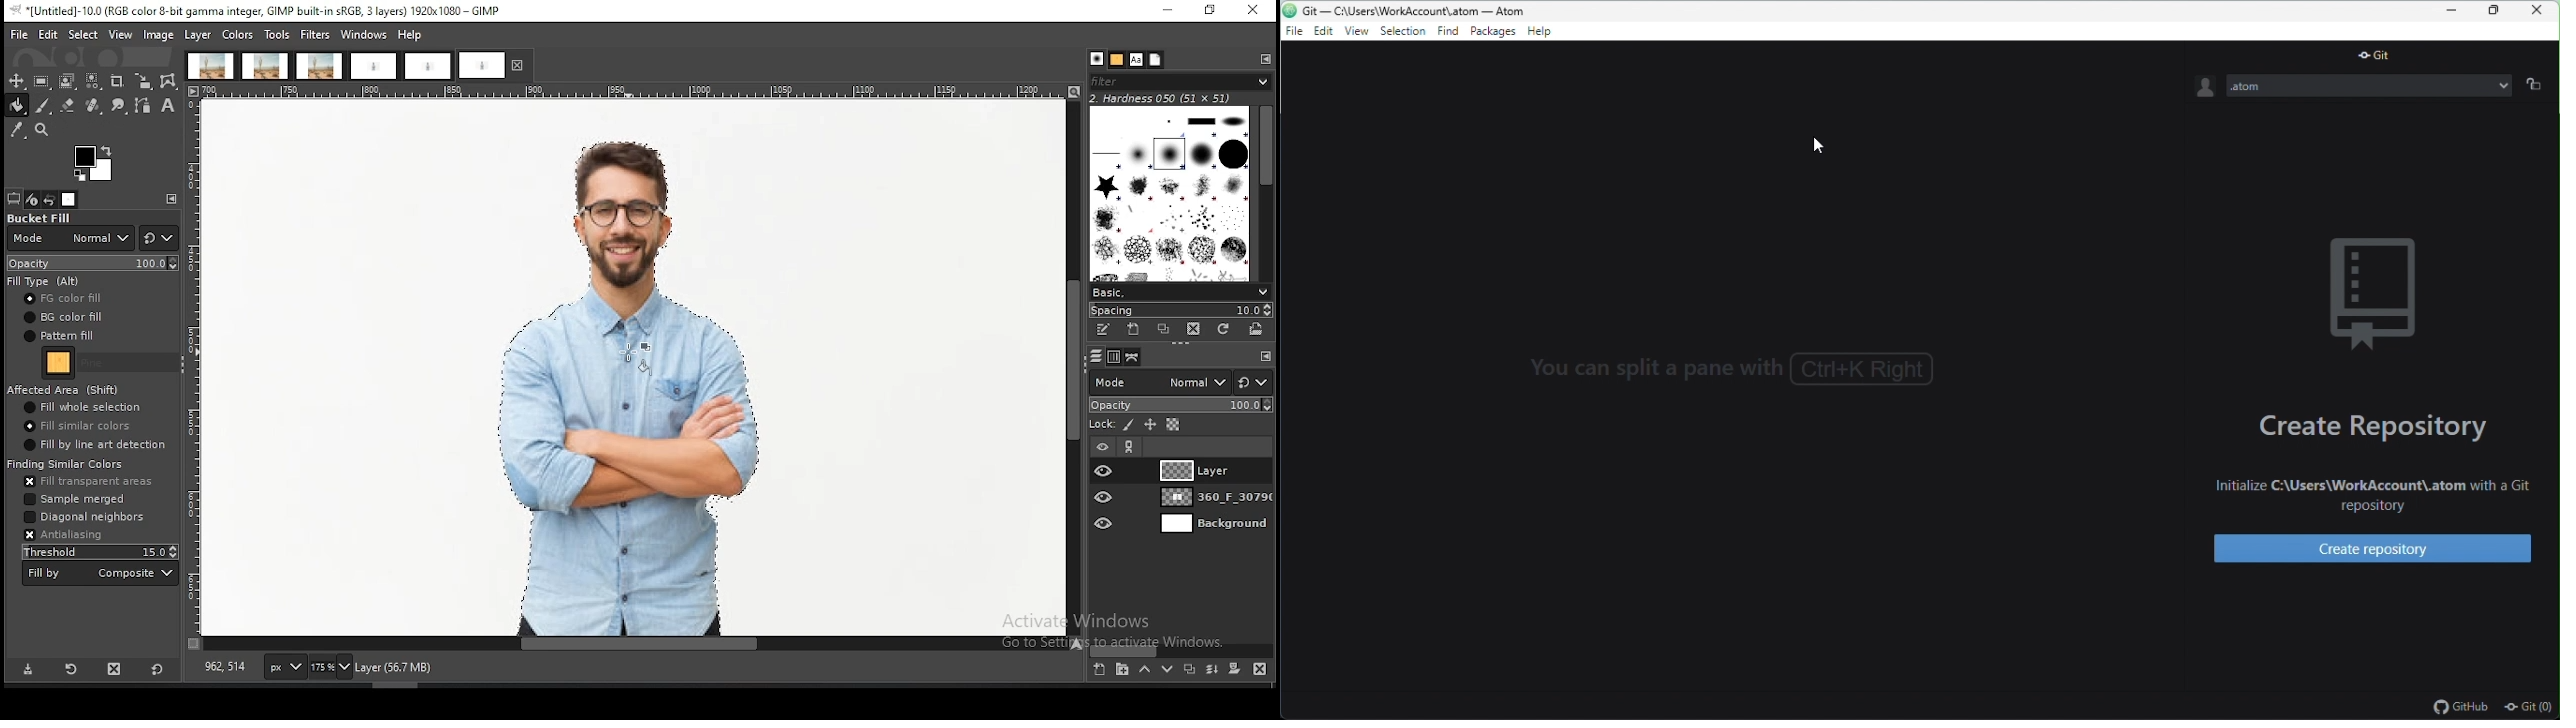 The width and height of the screenshot is (2576, 728). I want to click on hardness 050 (51x51), so click(1161, 98).